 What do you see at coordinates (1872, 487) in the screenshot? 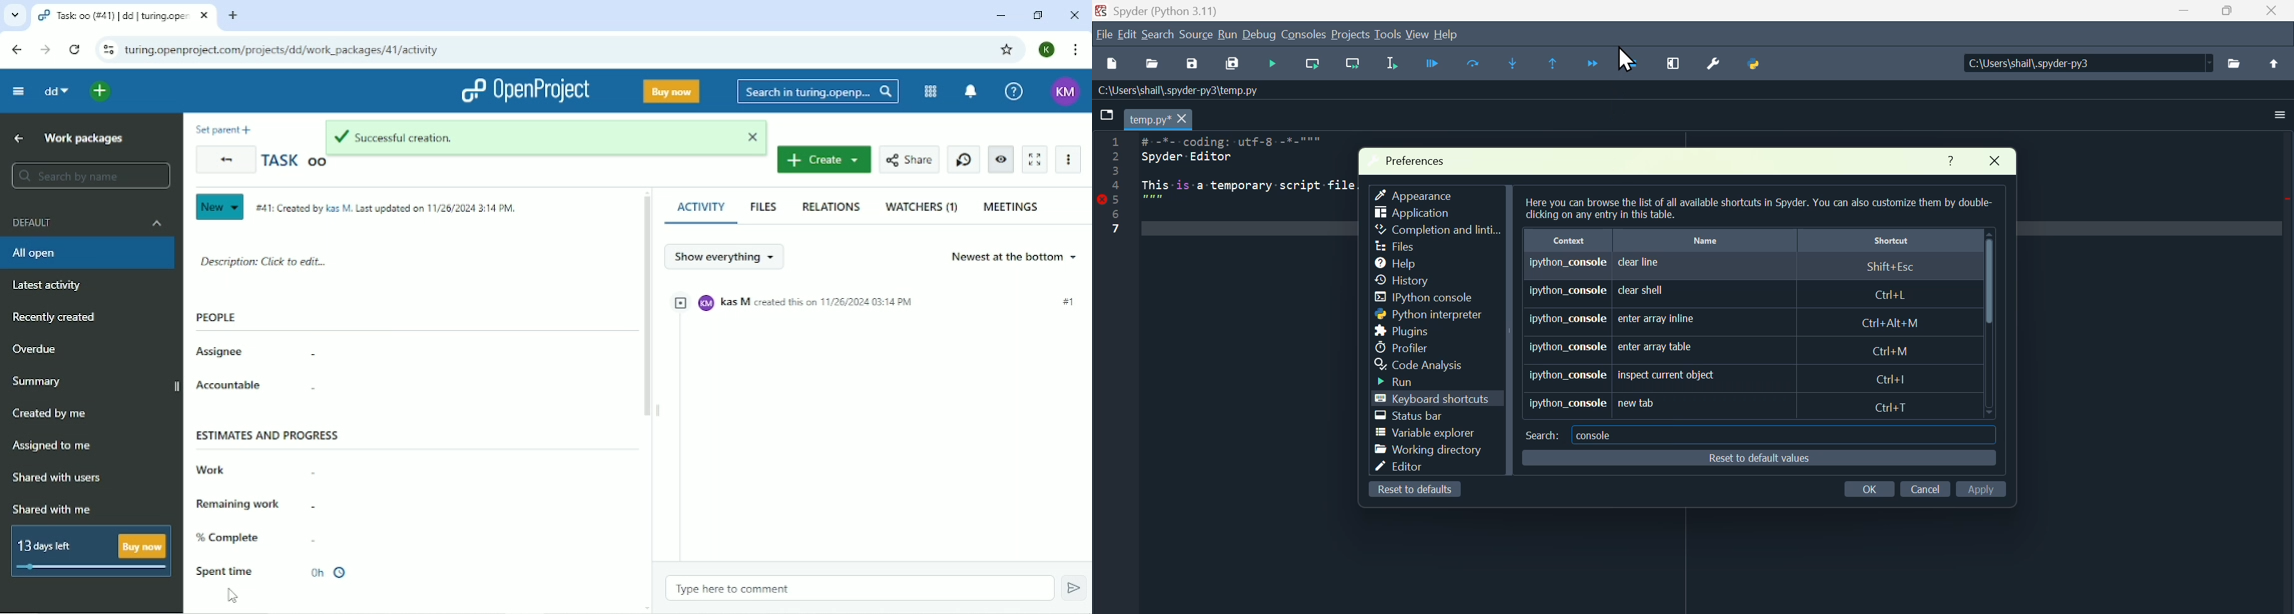
I see `OK` at bounding box center [1872, 487].